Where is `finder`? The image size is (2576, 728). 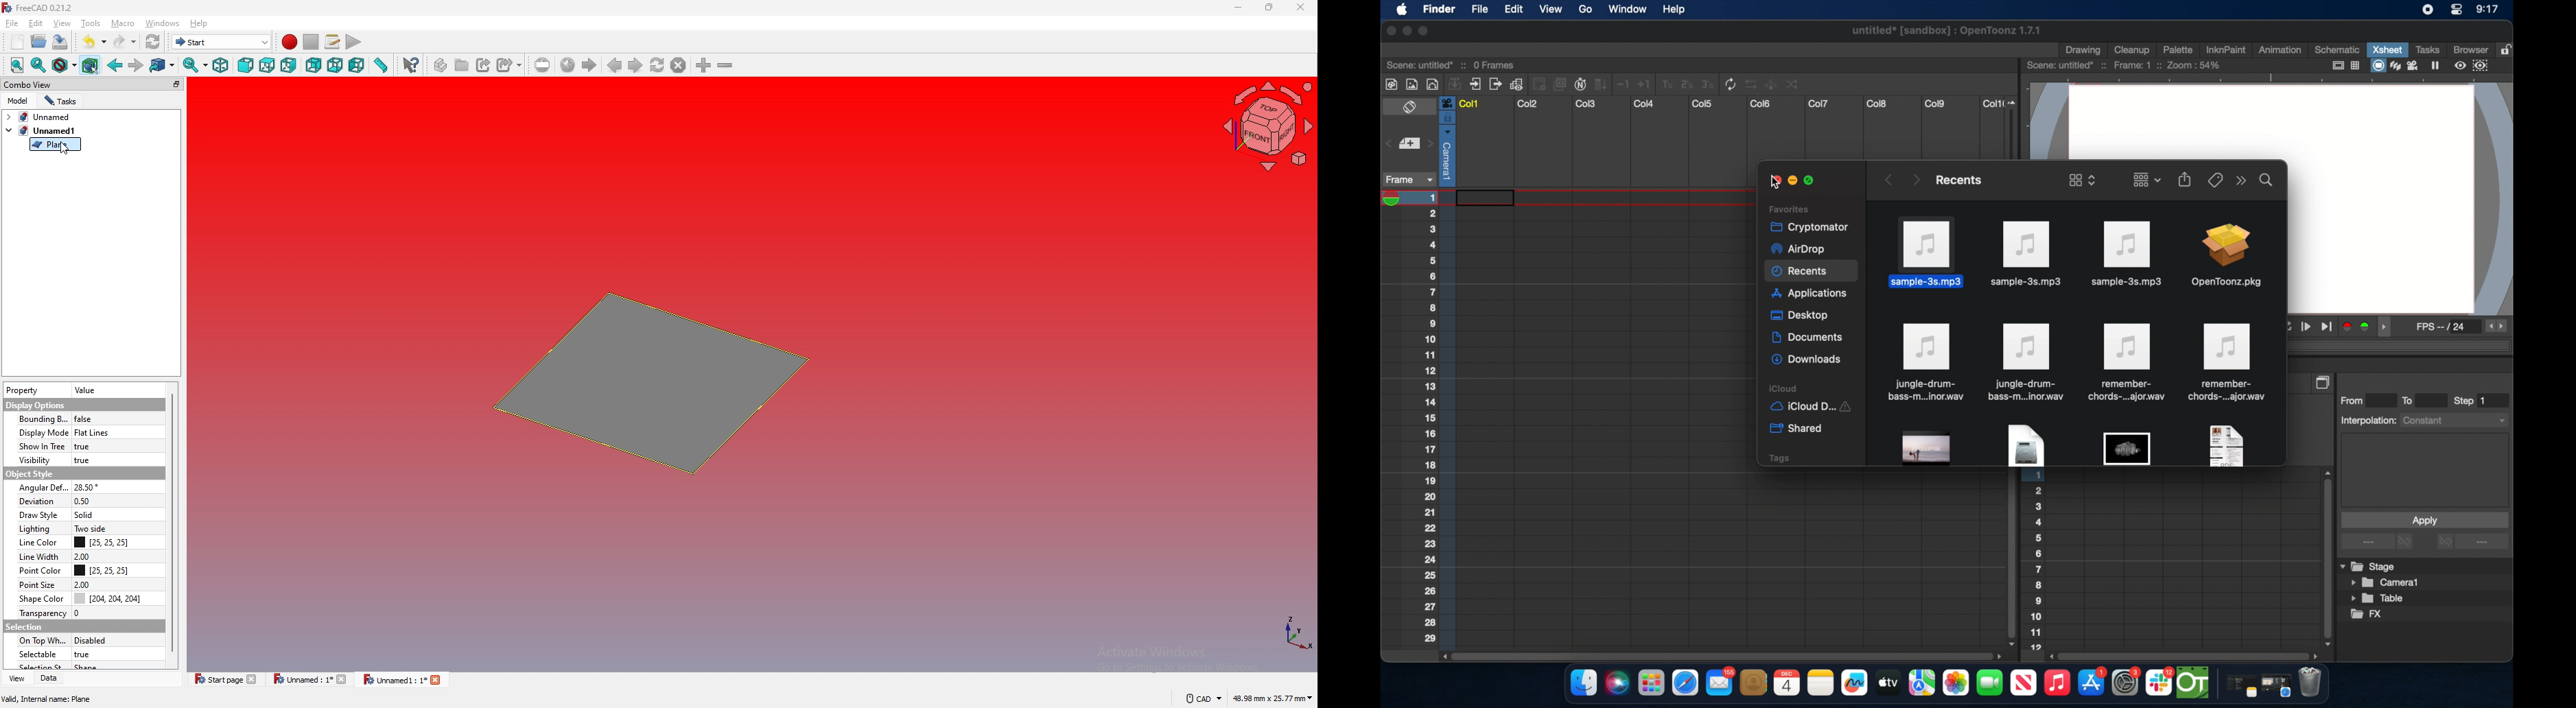
finder is located at coordinates (1439, 10).